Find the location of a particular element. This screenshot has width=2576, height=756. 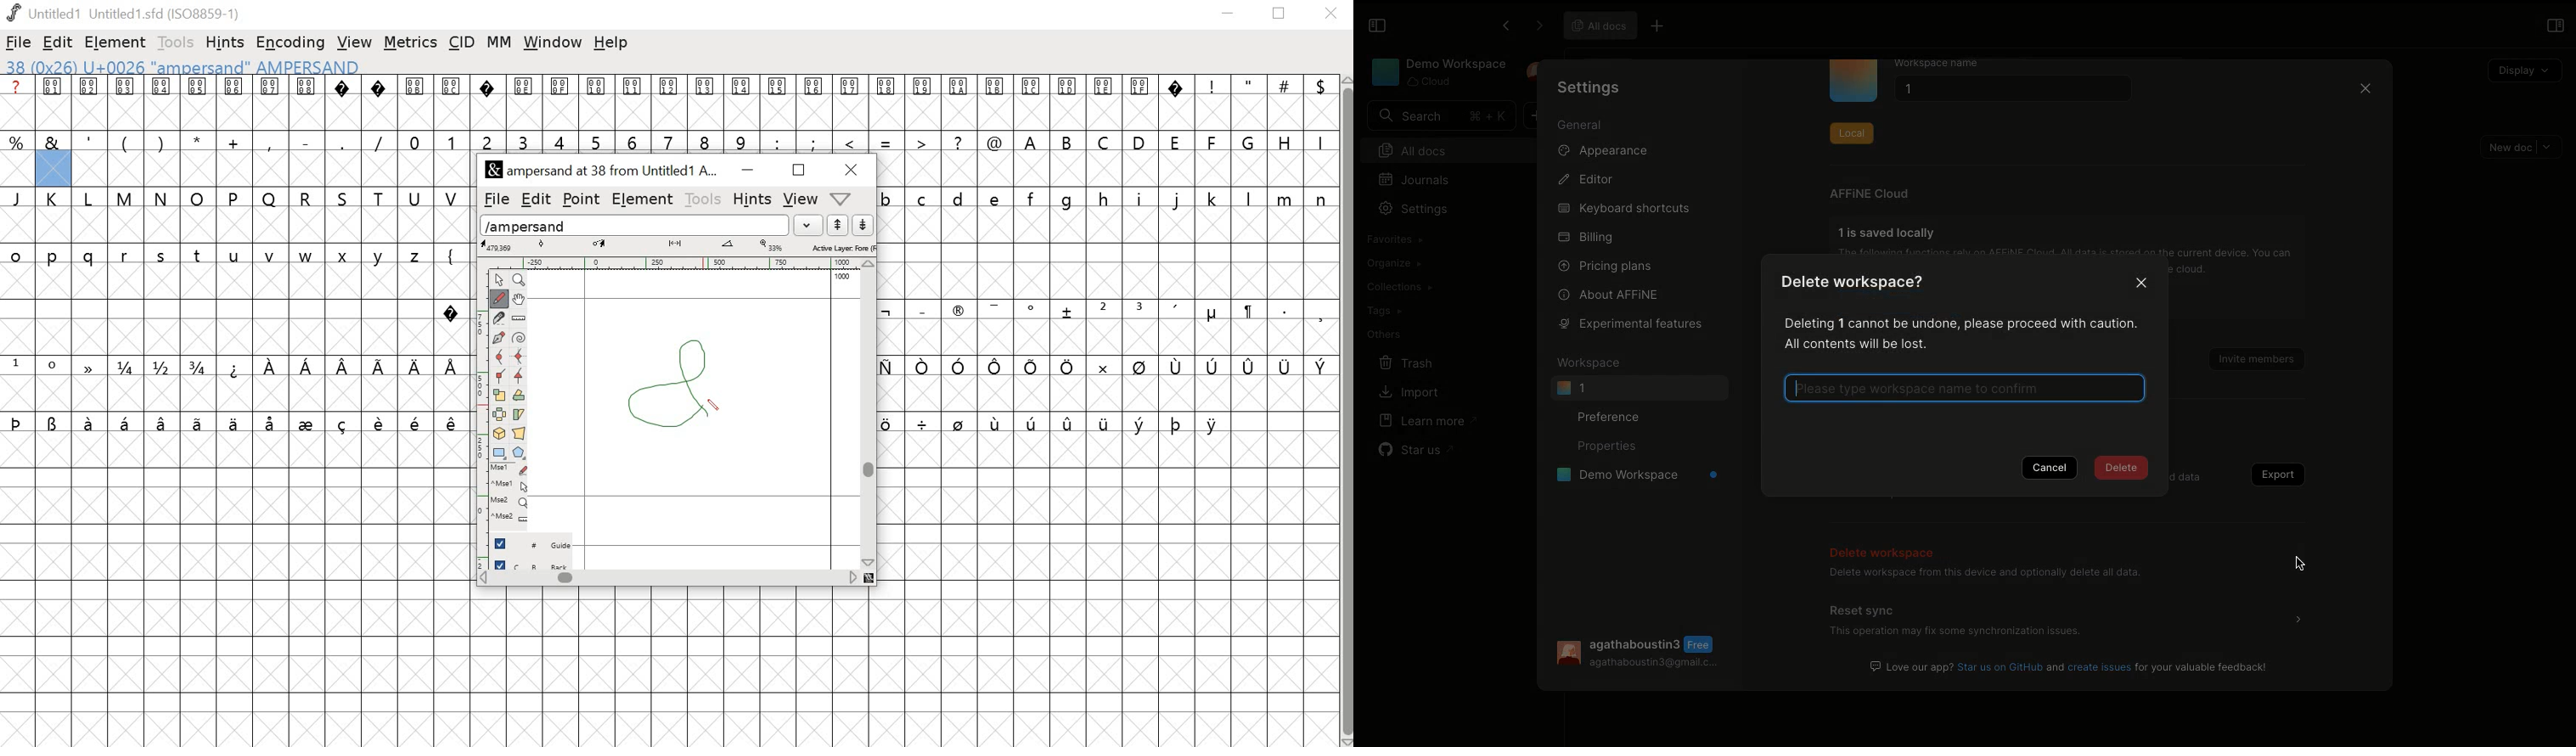

0001 is located at coordinates (55, 103).